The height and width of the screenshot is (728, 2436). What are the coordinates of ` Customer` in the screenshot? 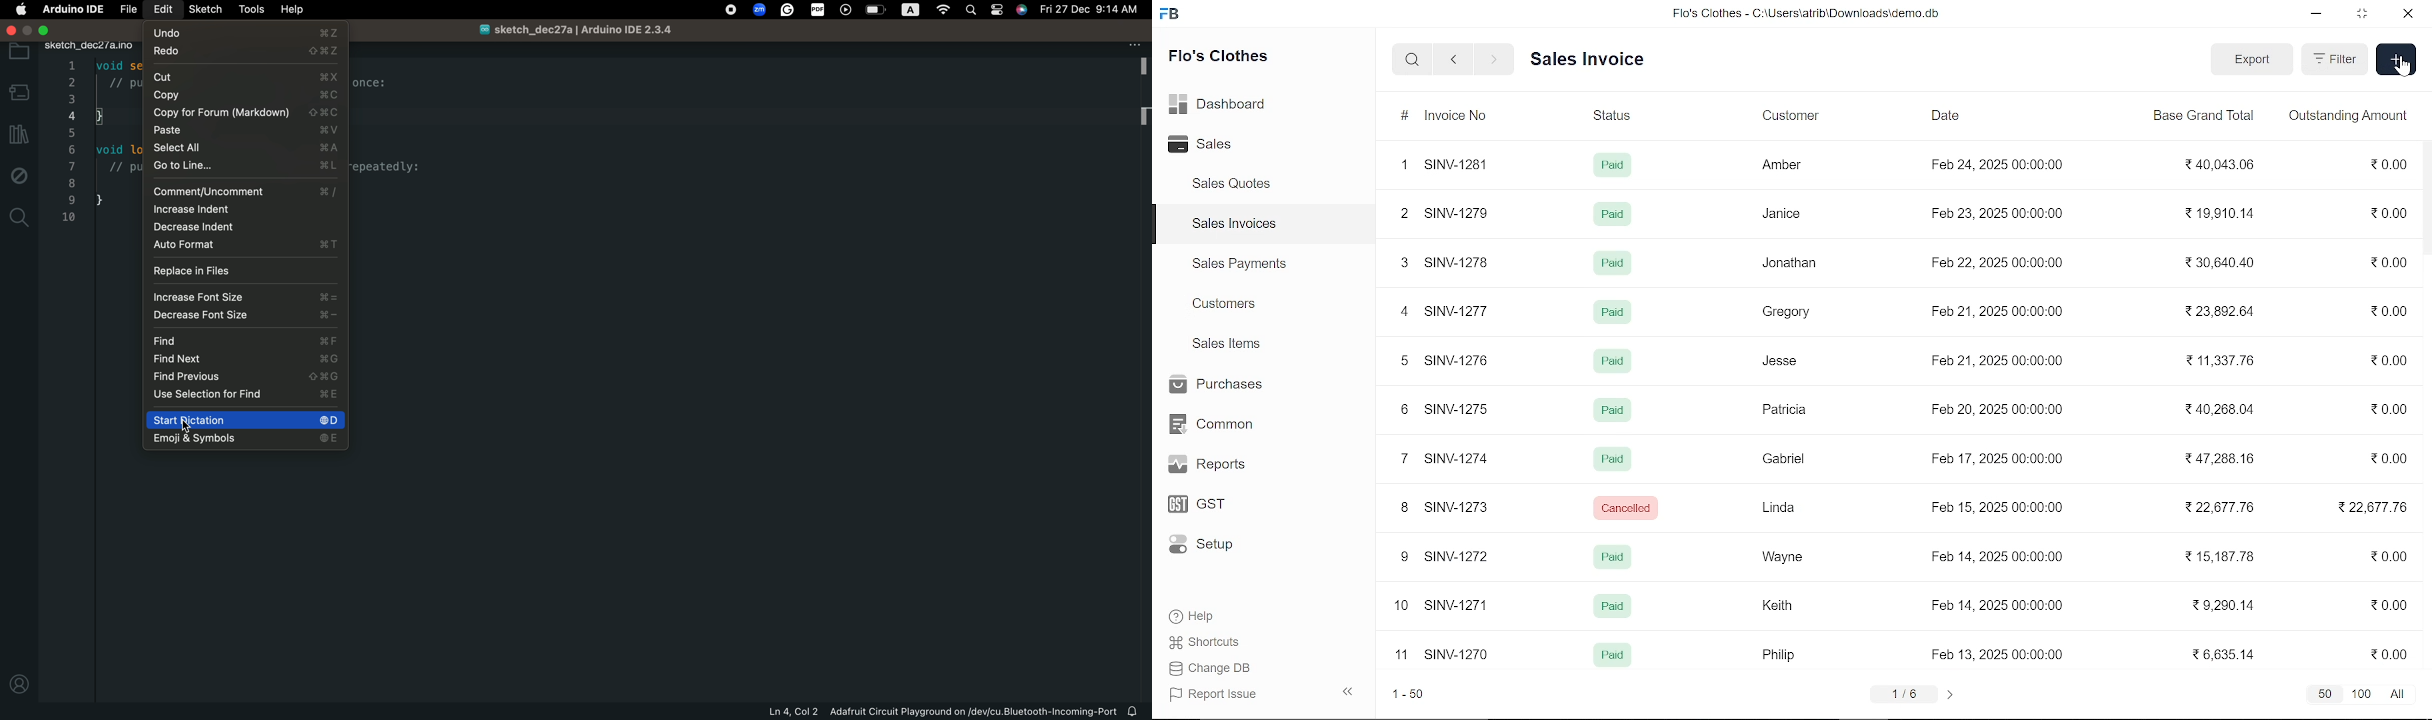 It's located at (1801, 117).